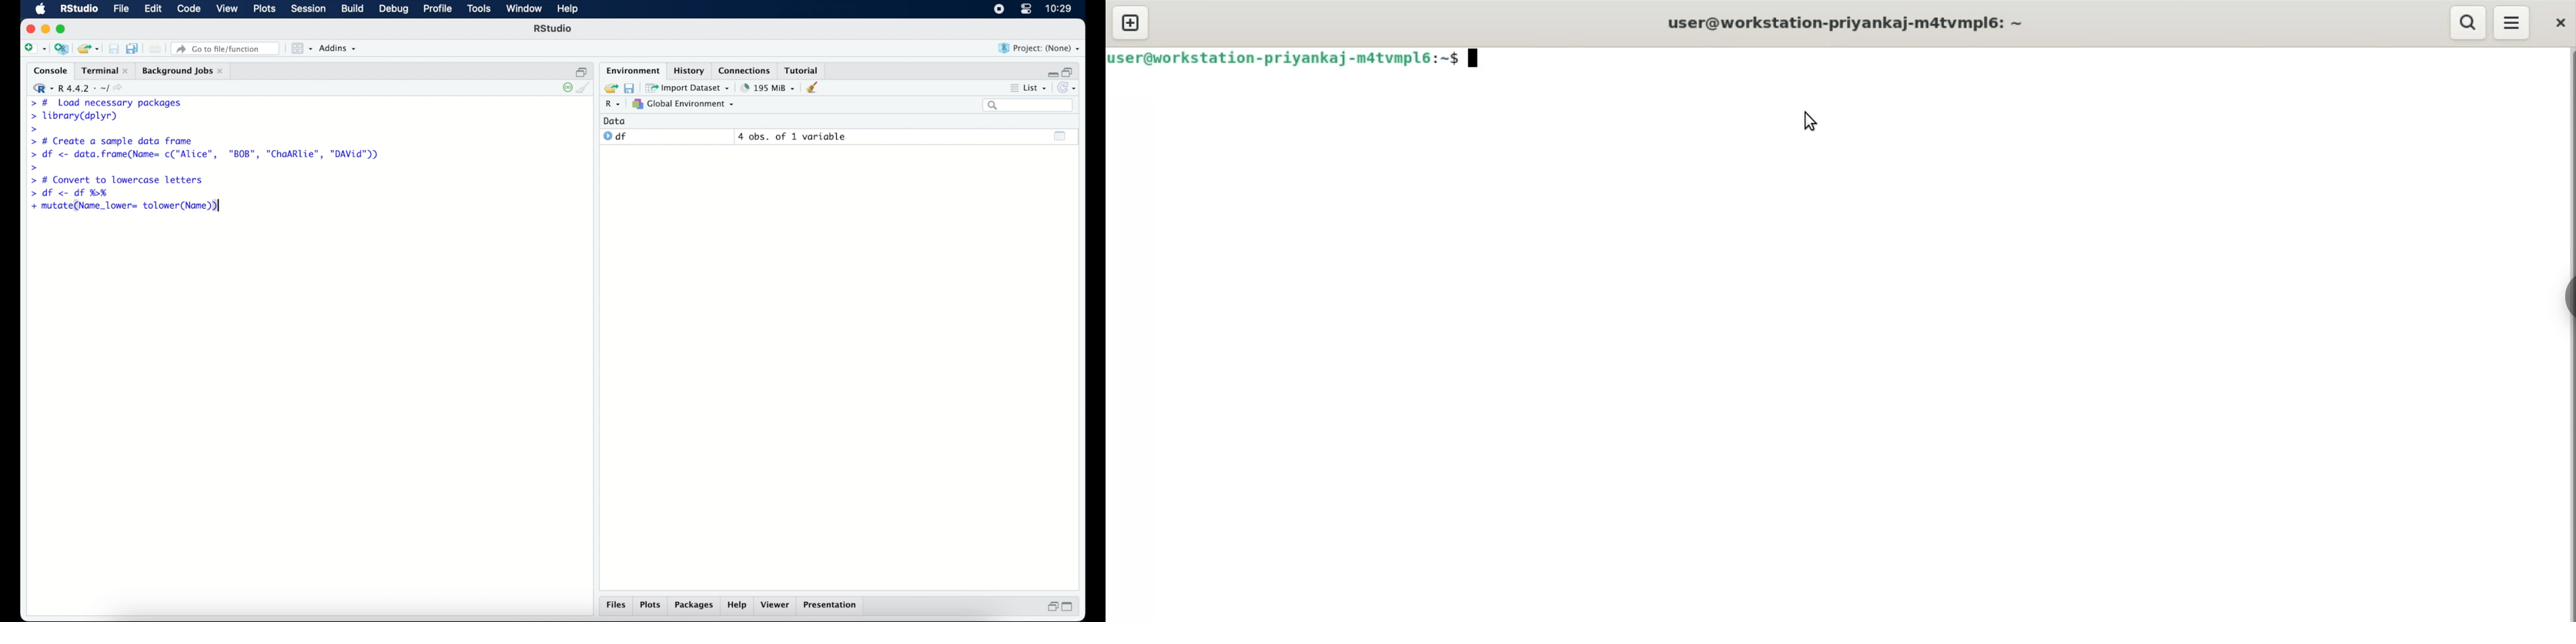  I want to click on go to file/function, so click(226, 48).